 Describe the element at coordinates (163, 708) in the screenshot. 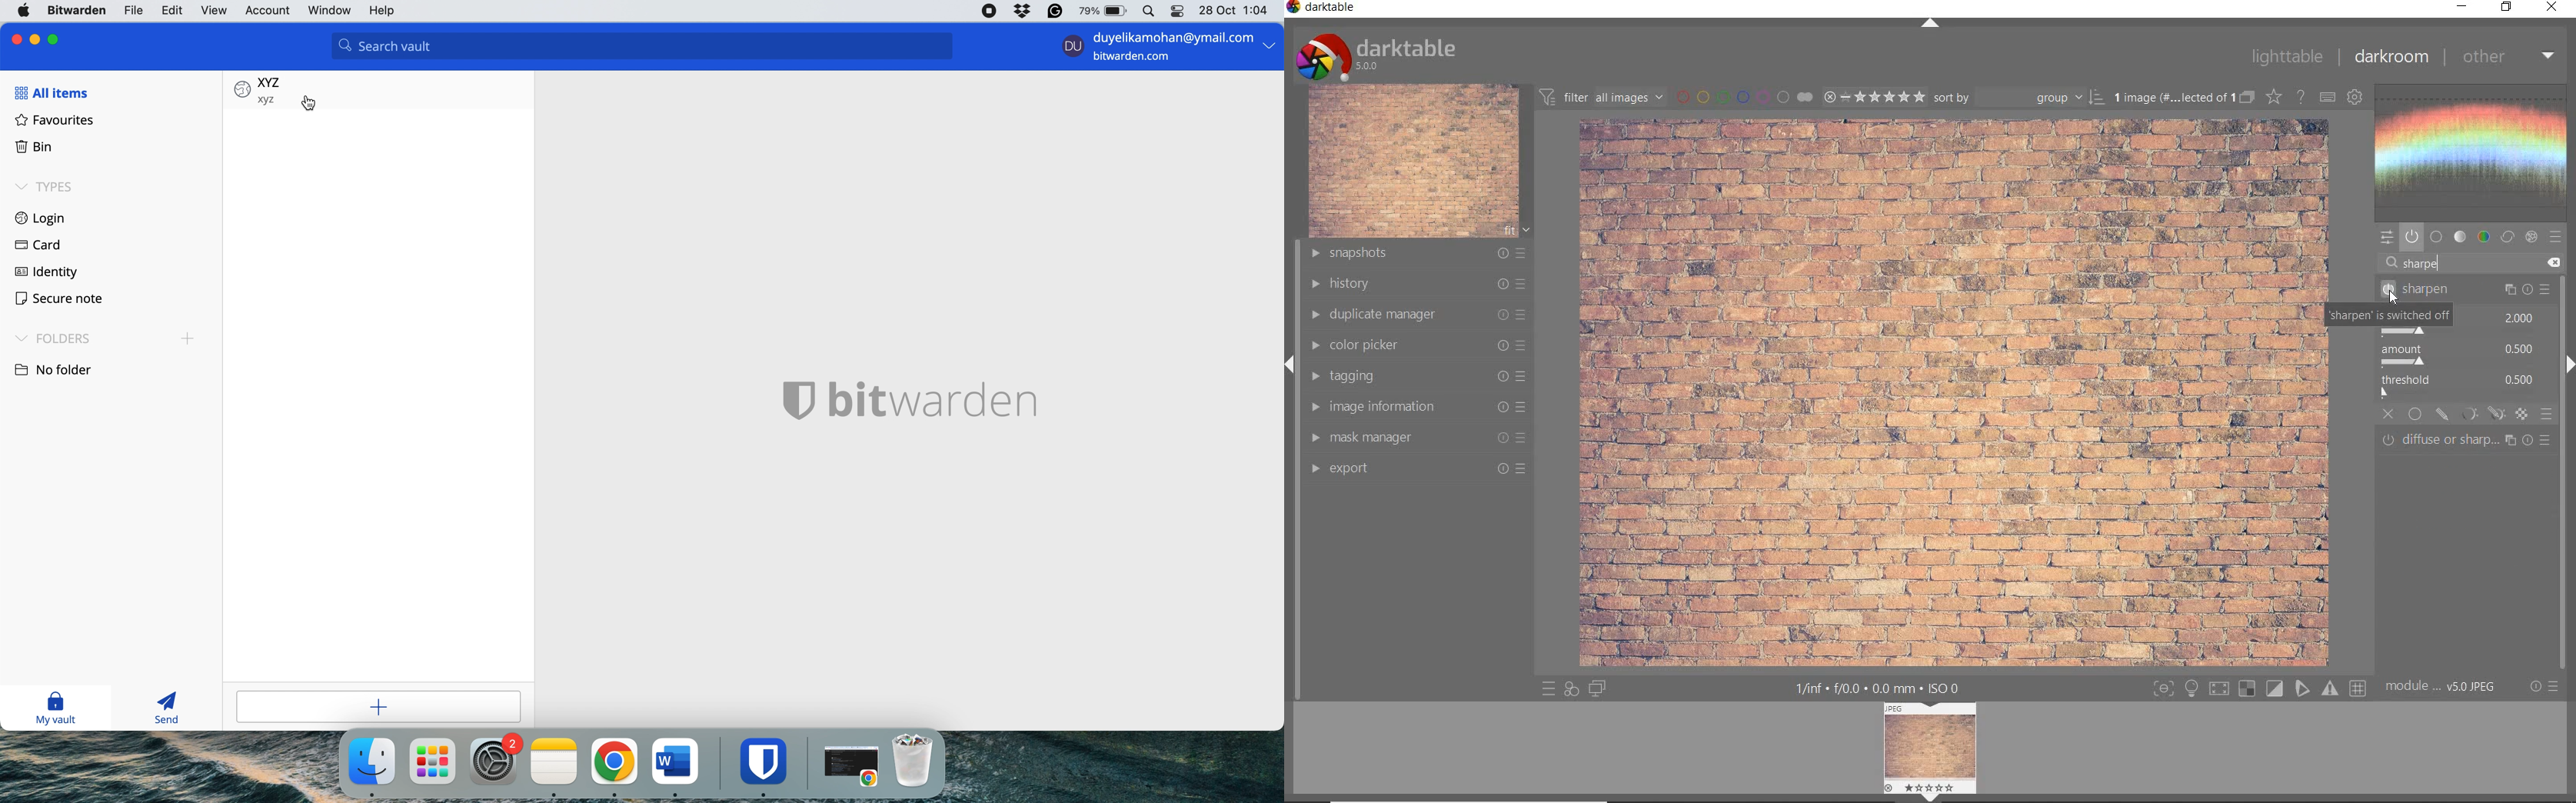

I see `send` at that location.